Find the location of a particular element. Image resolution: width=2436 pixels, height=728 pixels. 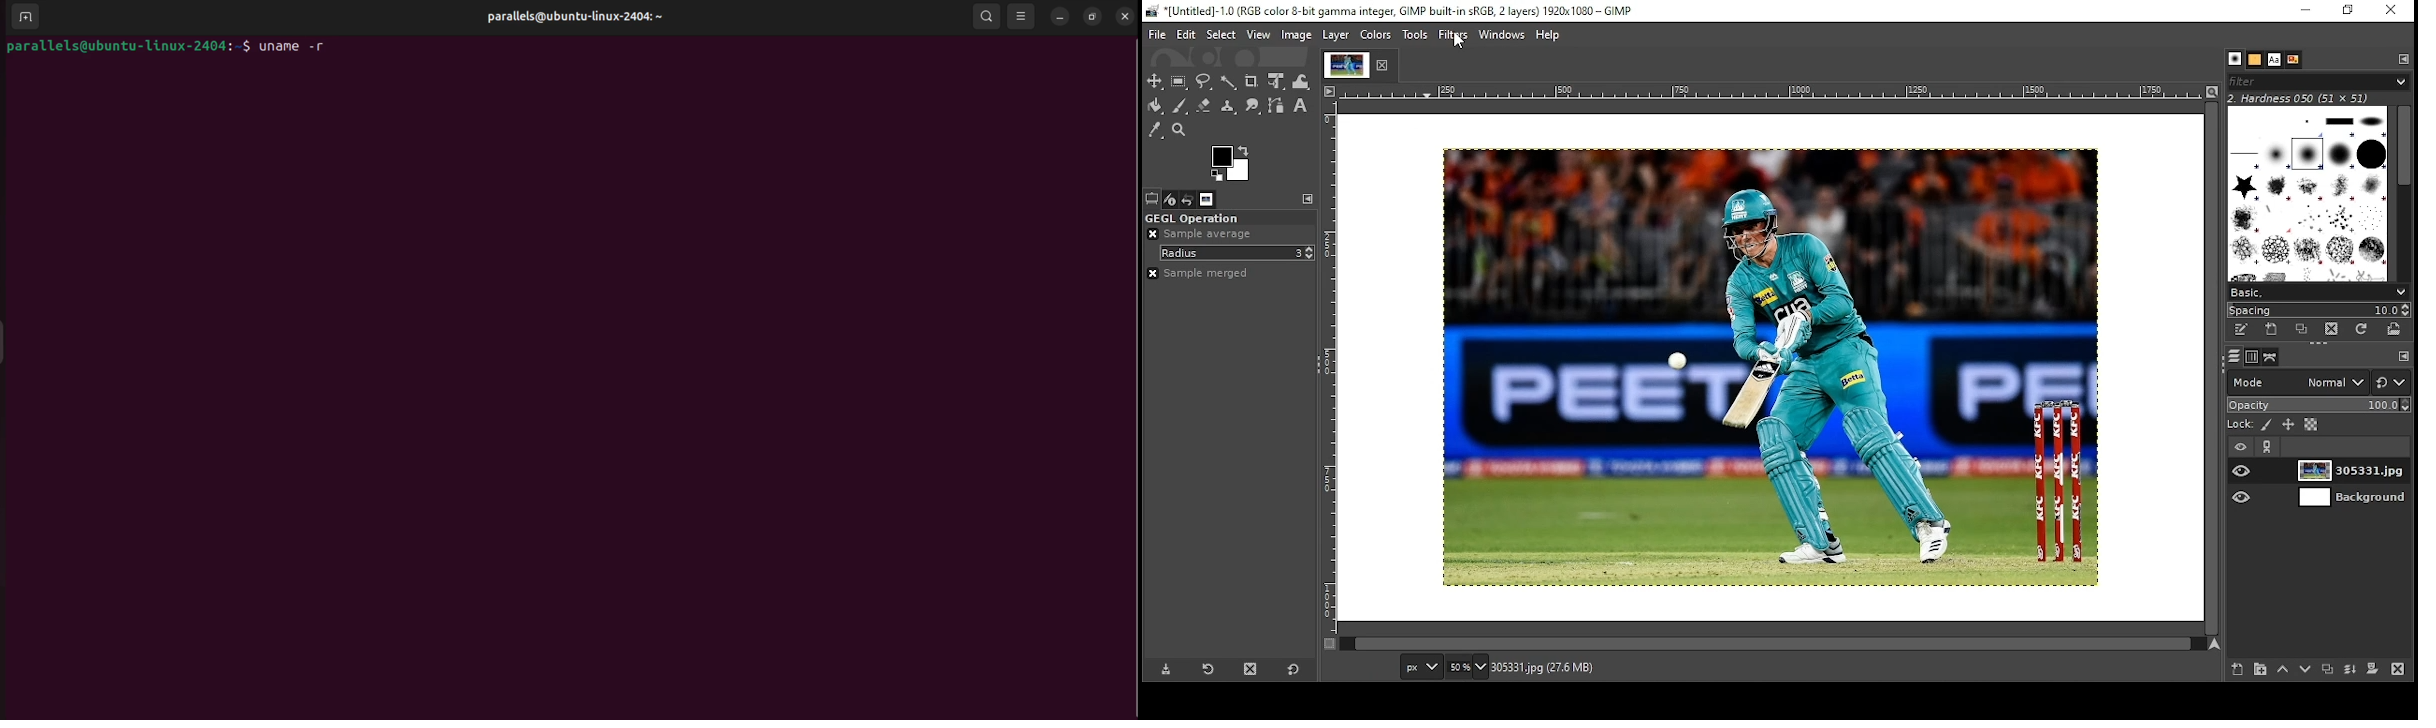

document history is located at coordinates (2294, 59).